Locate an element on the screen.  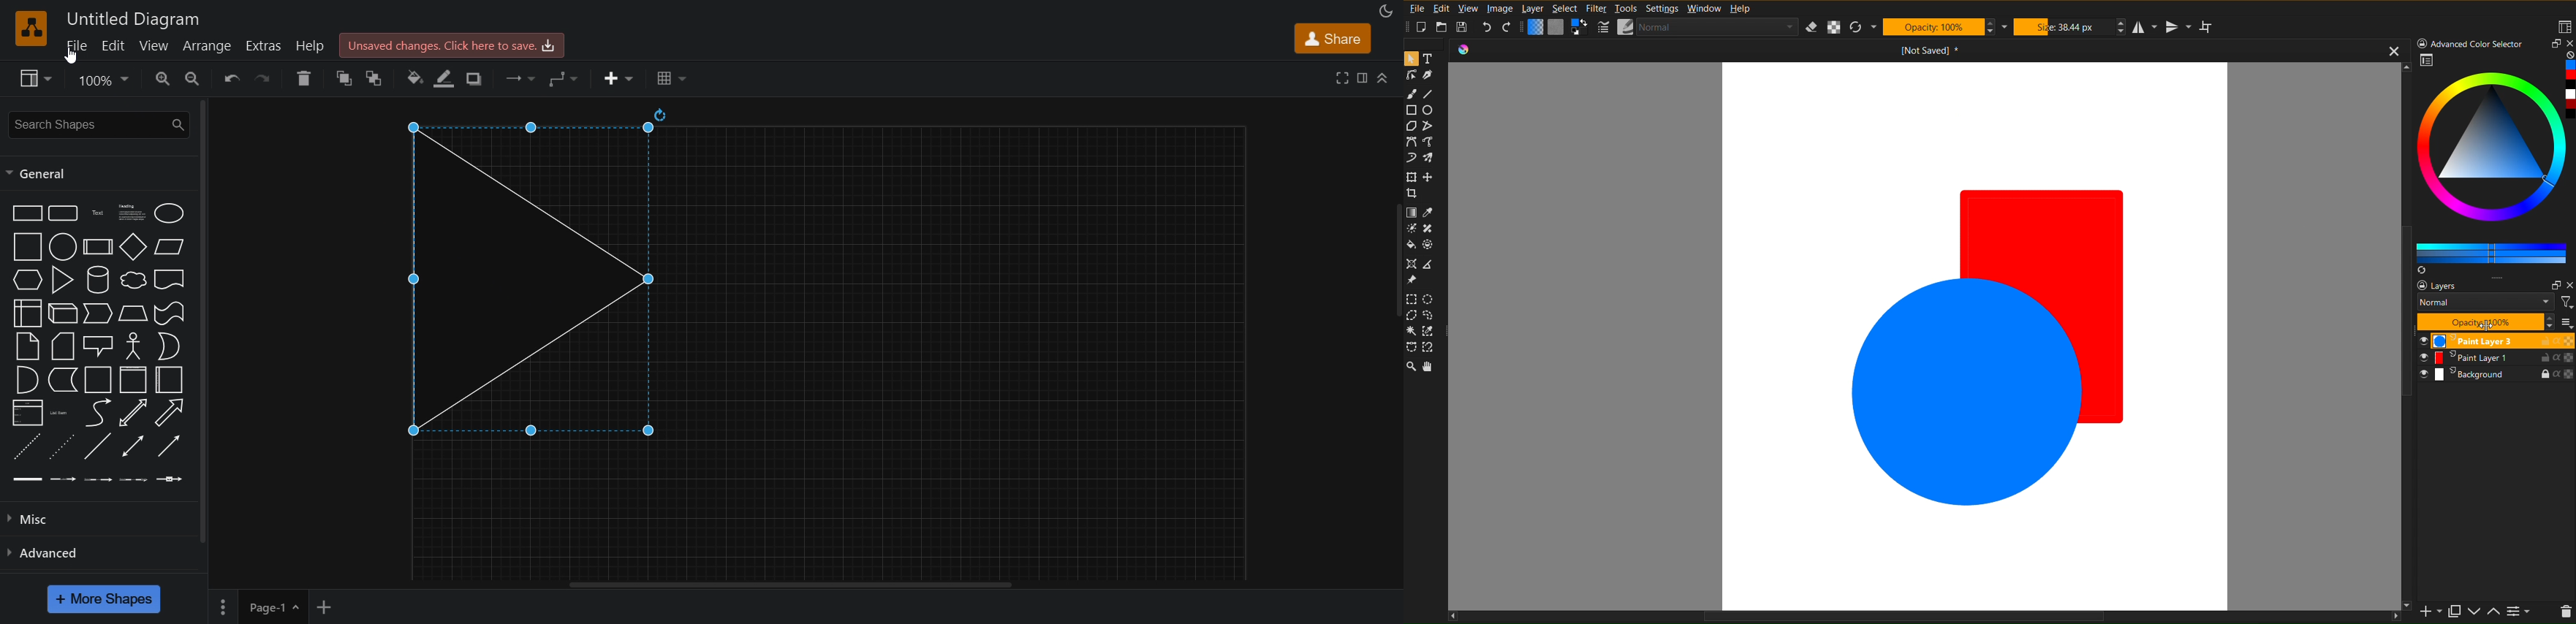
share is located at coordinates (1331, 38).